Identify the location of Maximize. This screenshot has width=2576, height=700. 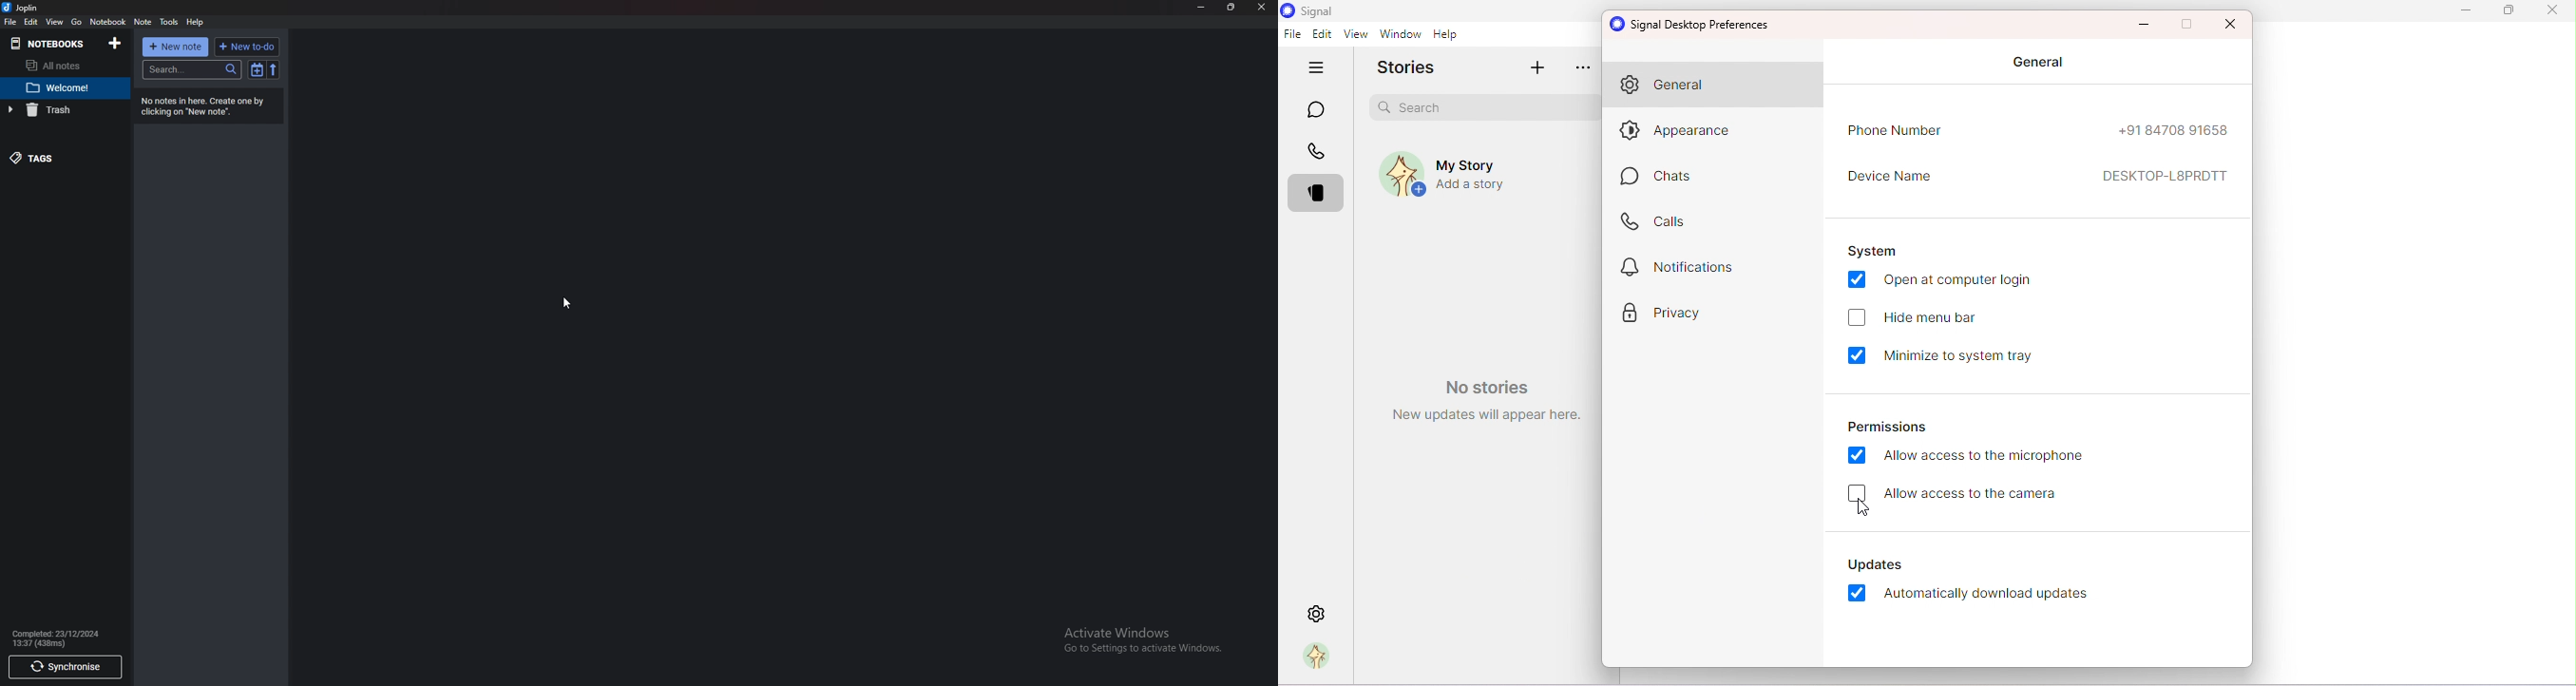
(2510, 11).